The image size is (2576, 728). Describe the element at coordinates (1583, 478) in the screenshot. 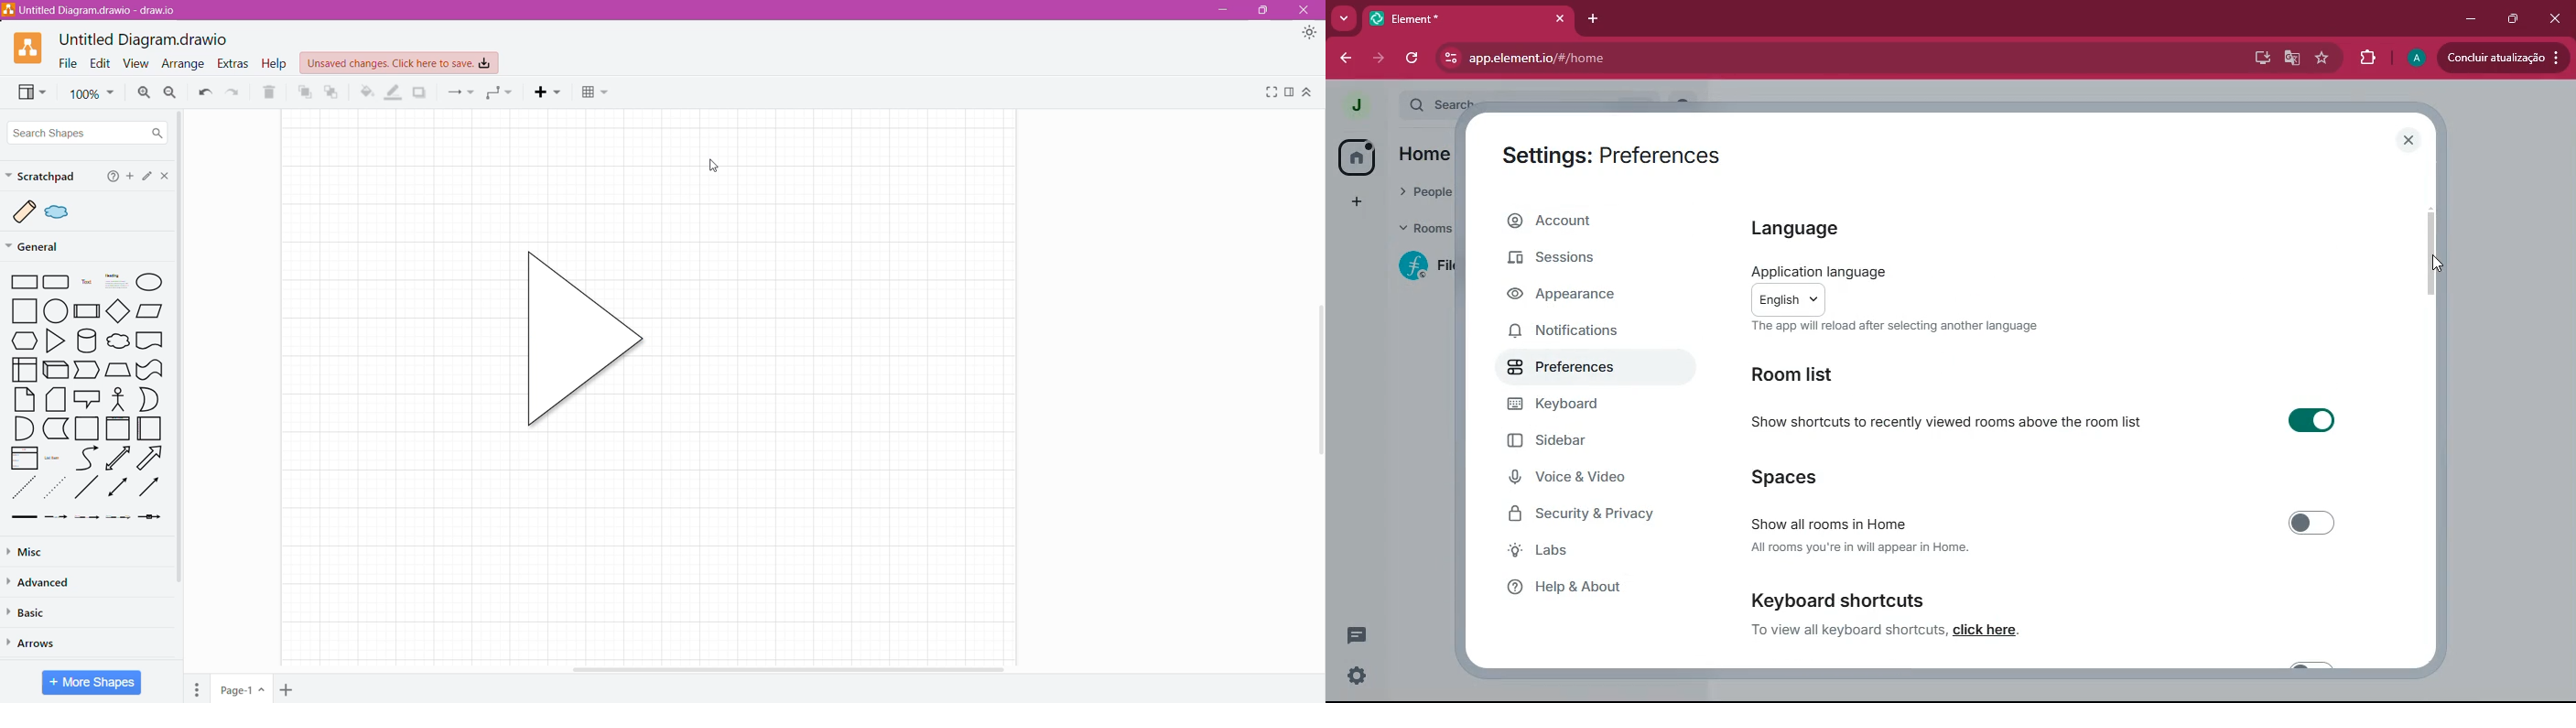

I see `voice & video` at that location.